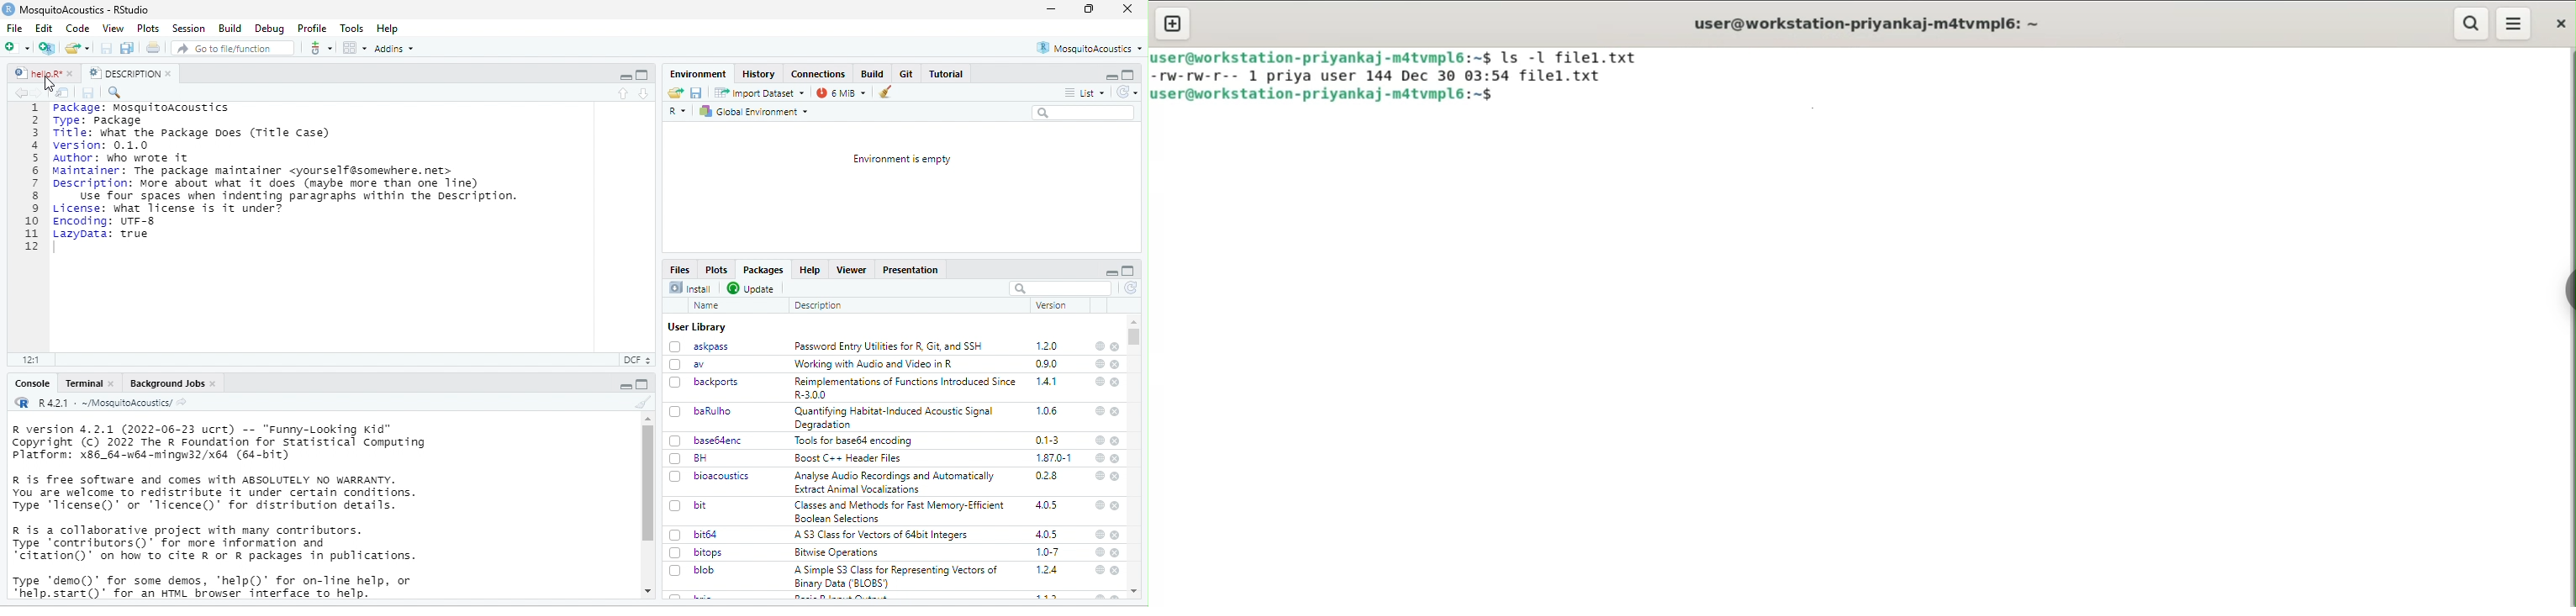 The image size is (2576, 616). I want to click on close, so click(1116, 441).